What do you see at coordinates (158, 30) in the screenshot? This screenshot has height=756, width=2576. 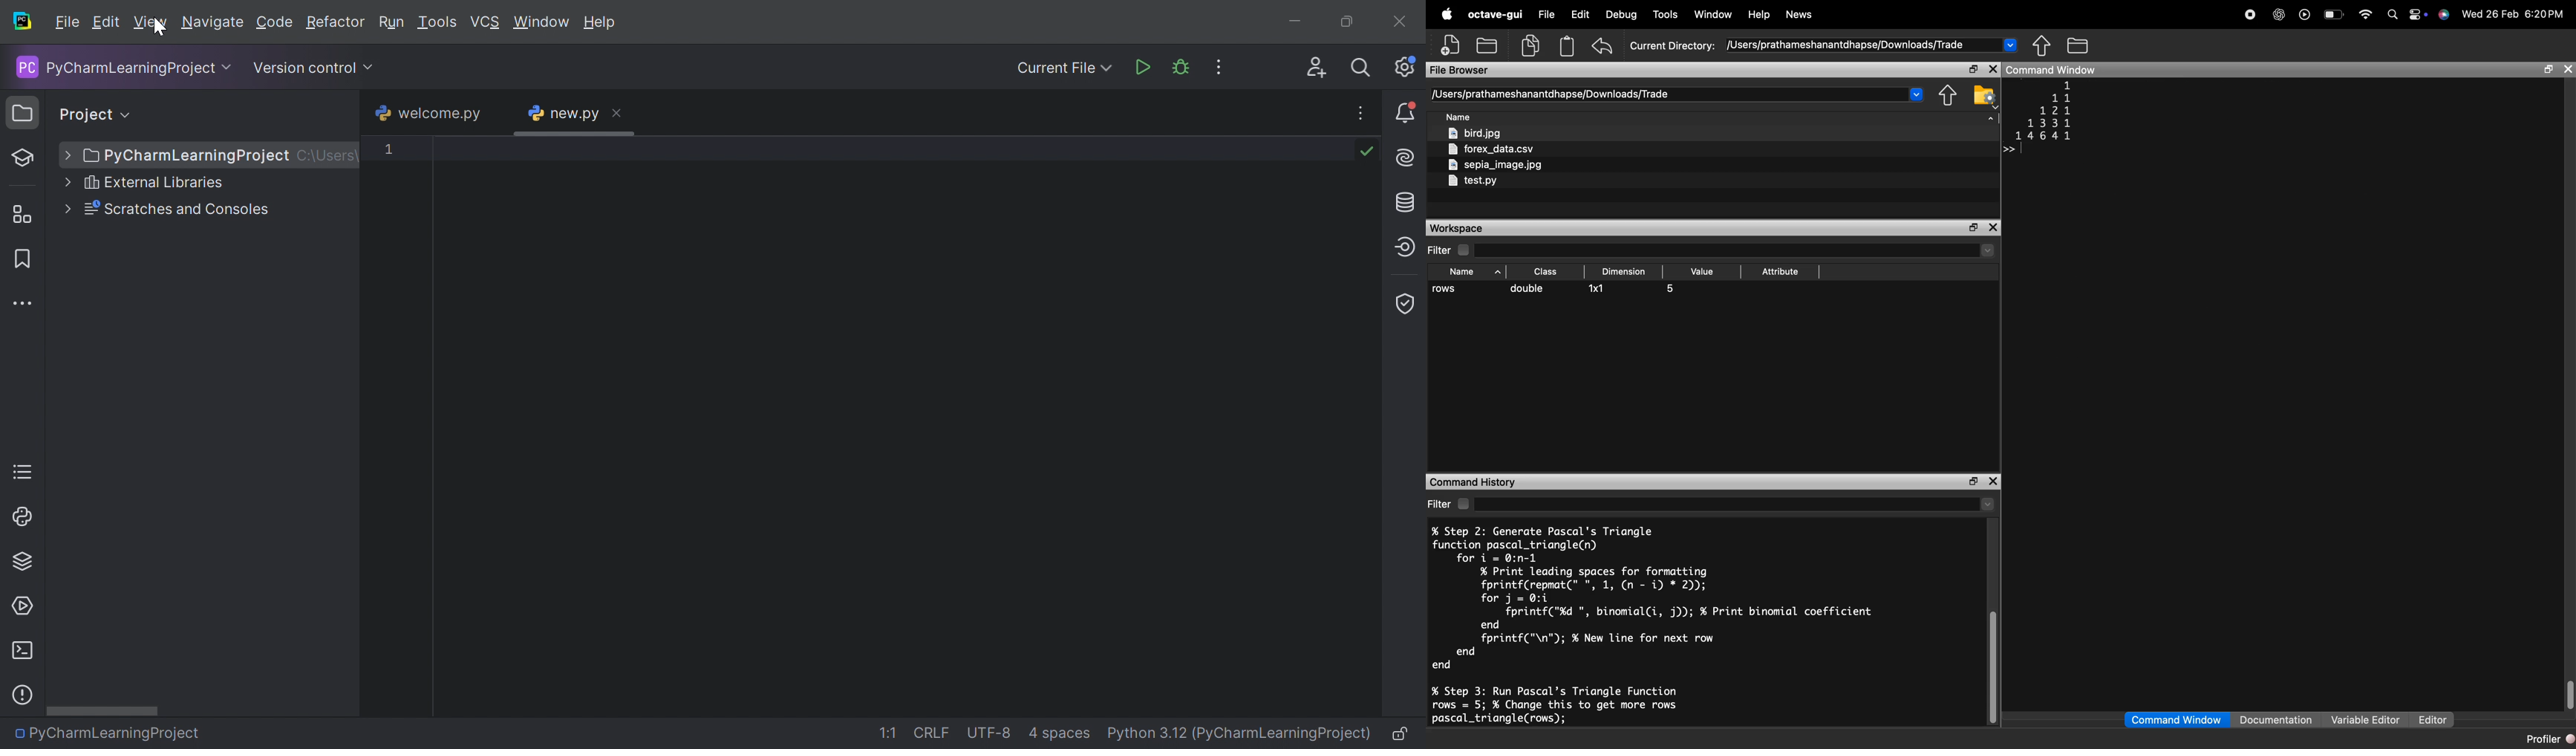 I see `Cursor` at bounding box center [158, 30].